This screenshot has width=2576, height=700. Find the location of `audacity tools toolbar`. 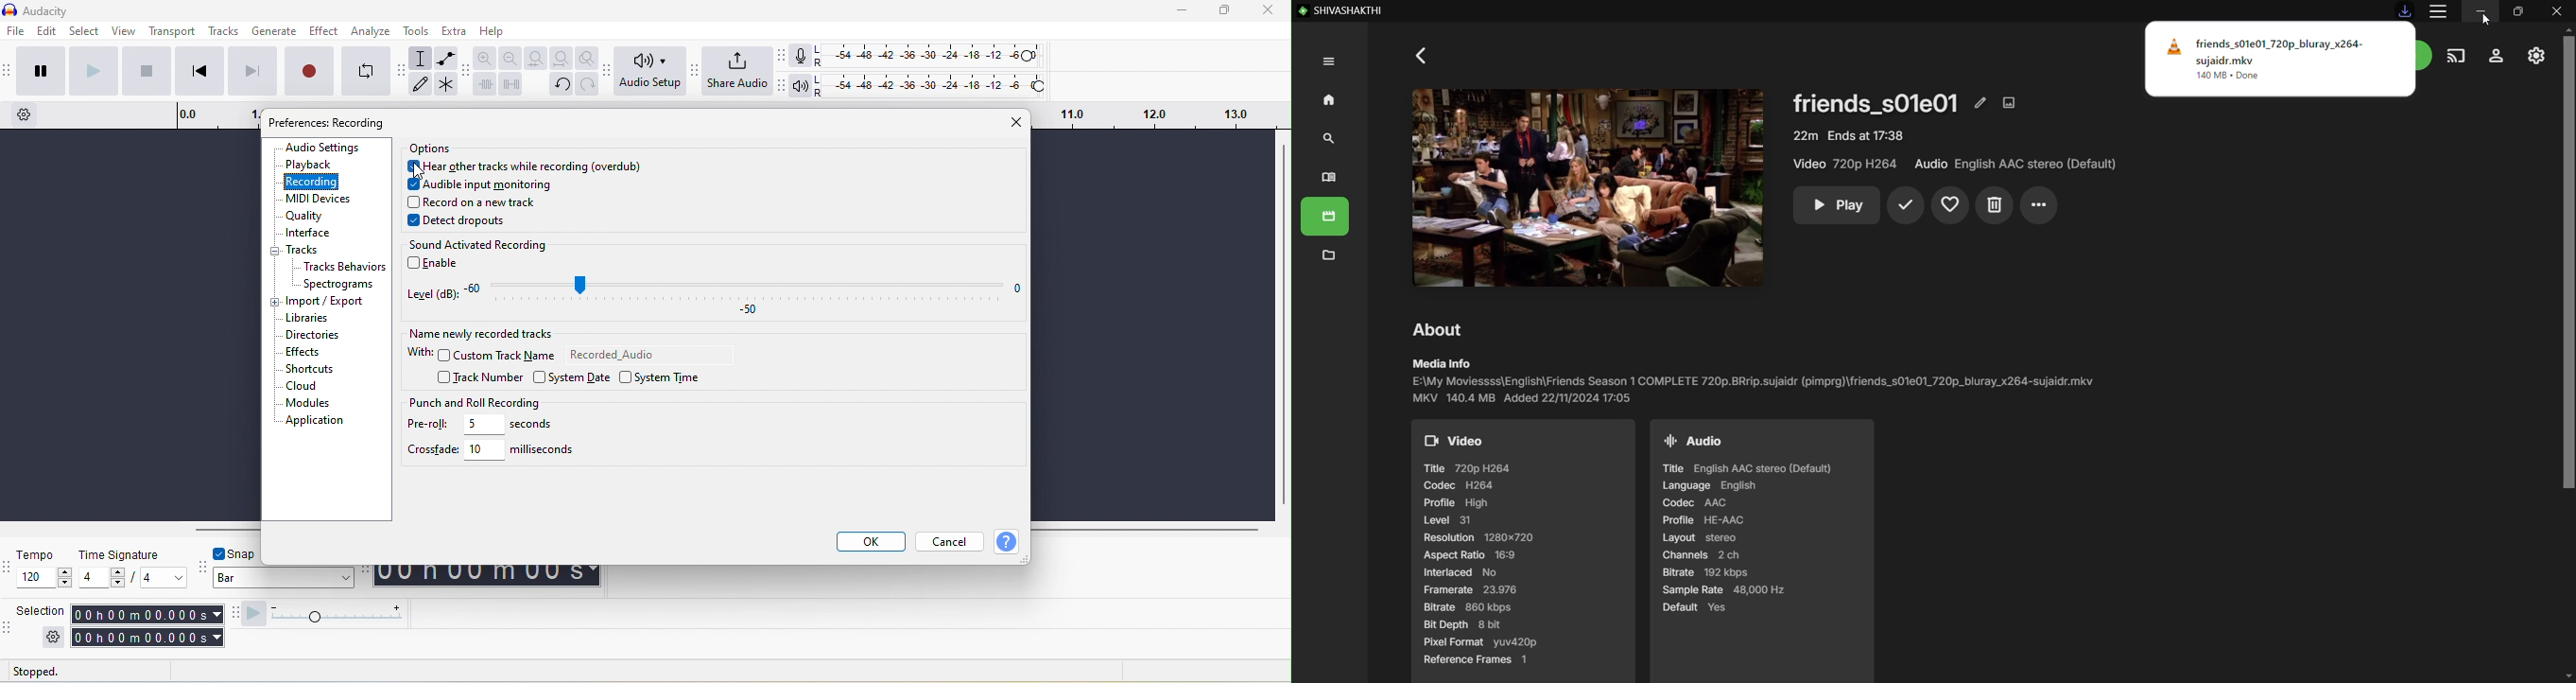

audacity tools toolbar is located at coordinates (401, 72).